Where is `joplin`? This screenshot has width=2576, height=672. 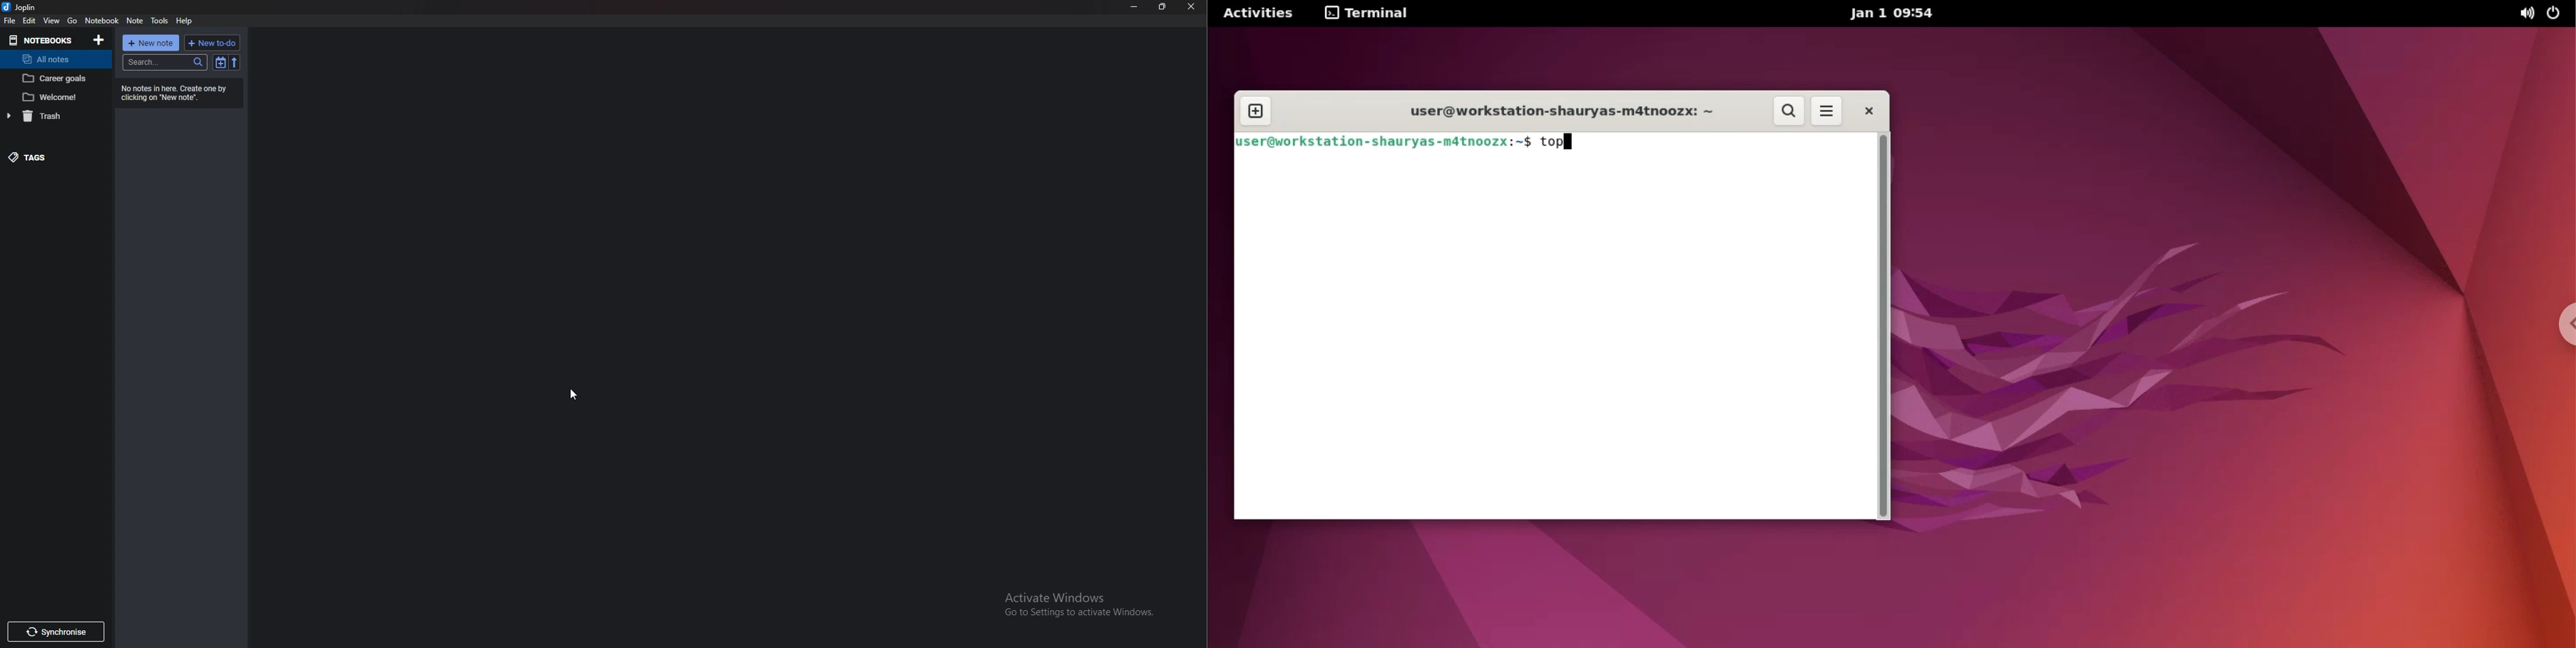 joplin is located at coordinates (21, 7).